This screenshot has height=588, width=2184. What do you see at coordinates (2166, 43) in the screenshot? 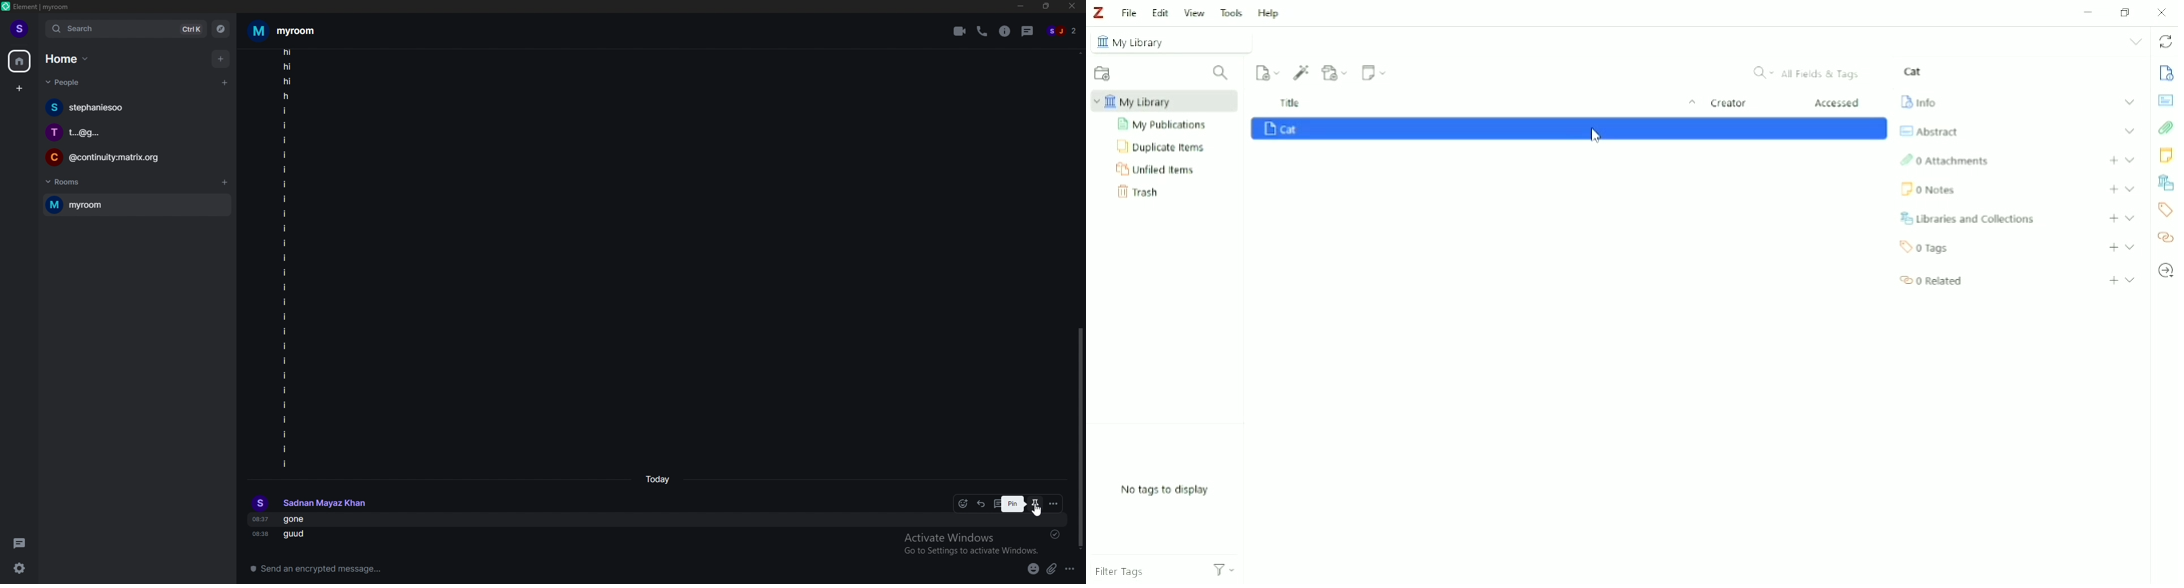
I see `Sync` at bounding box center [2166, 43].